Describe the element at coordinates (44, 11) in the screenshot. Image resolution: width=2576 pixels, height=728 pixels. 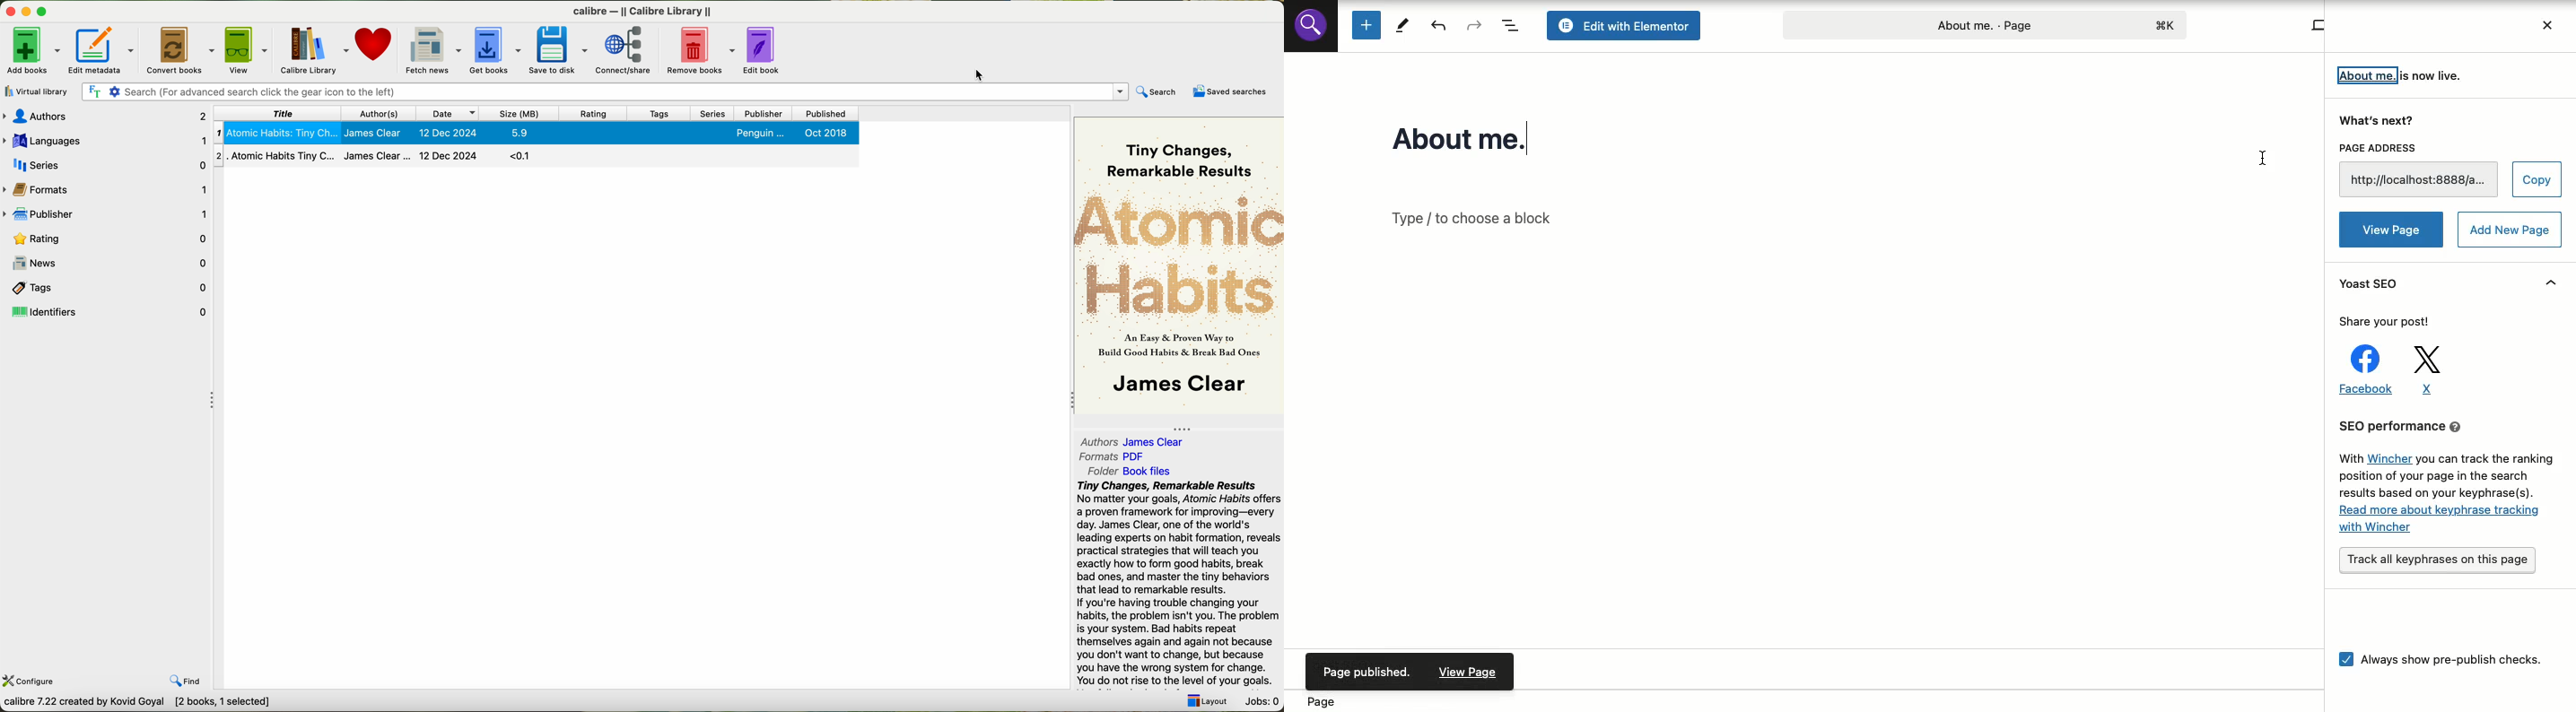
I see `maximize` at that location.